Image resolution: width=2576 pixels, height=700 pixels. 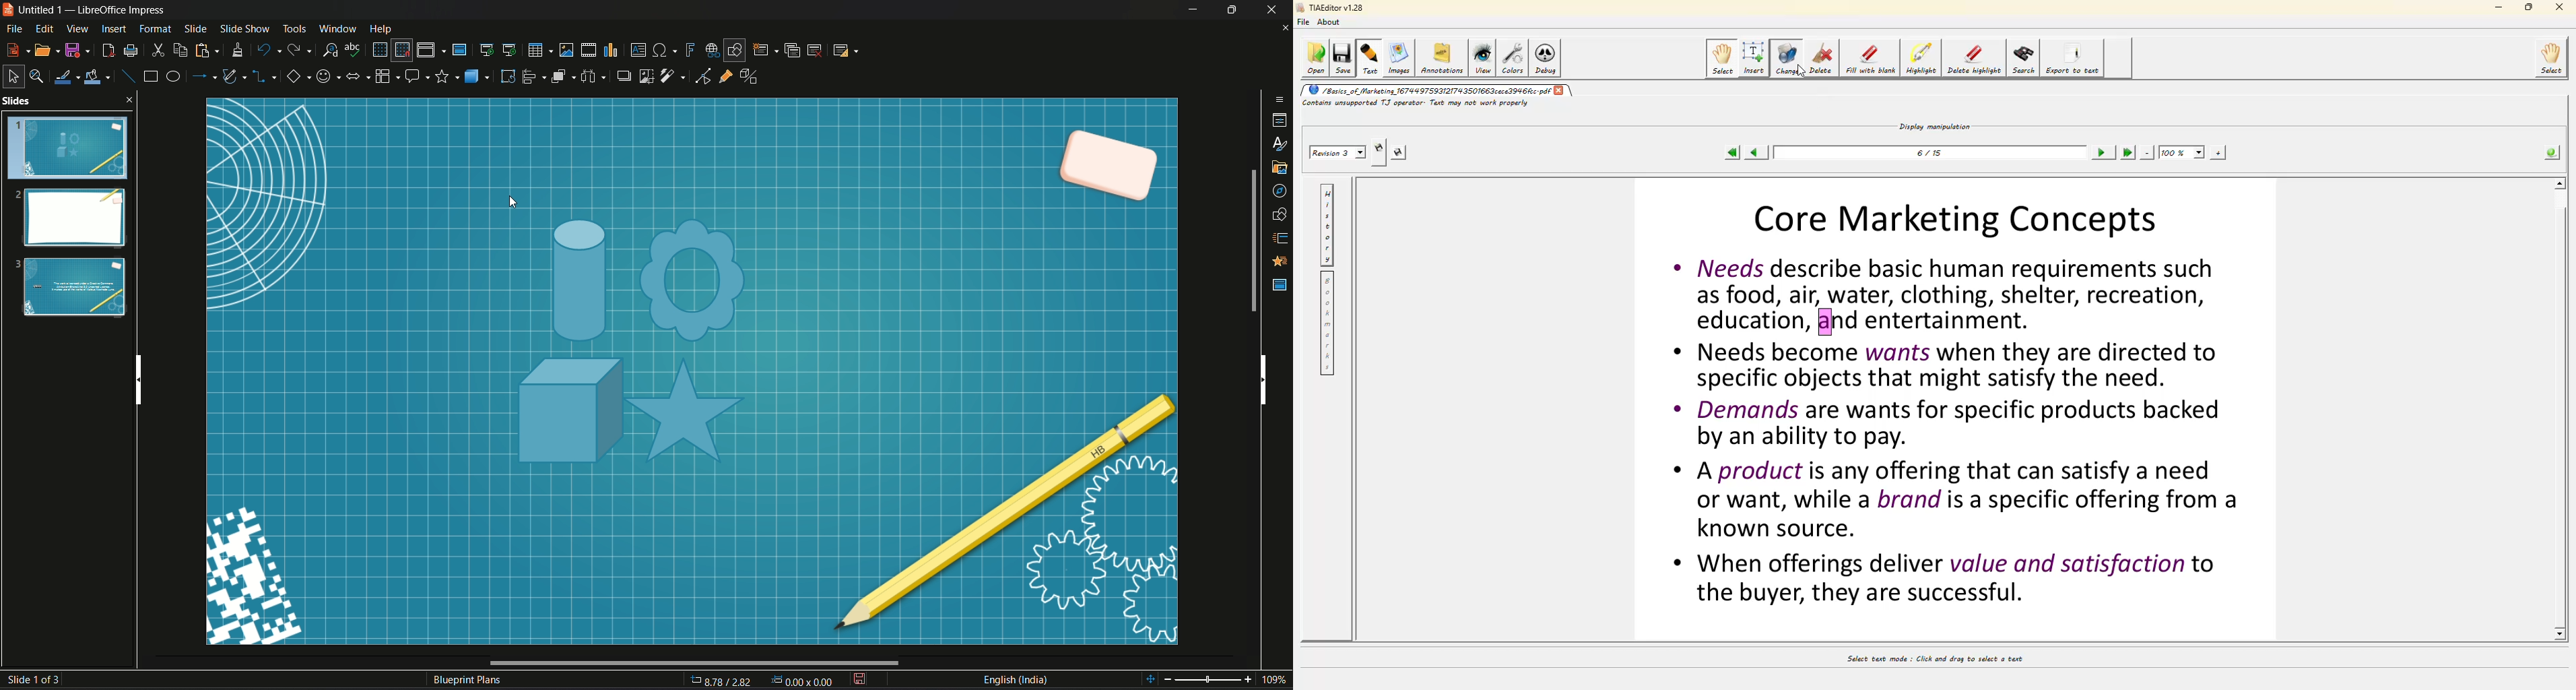 What do you see at coordinates (1329, 7) in the screenshot?
I see `TIAEditor v1.28` at bounding box center [1329, 7].